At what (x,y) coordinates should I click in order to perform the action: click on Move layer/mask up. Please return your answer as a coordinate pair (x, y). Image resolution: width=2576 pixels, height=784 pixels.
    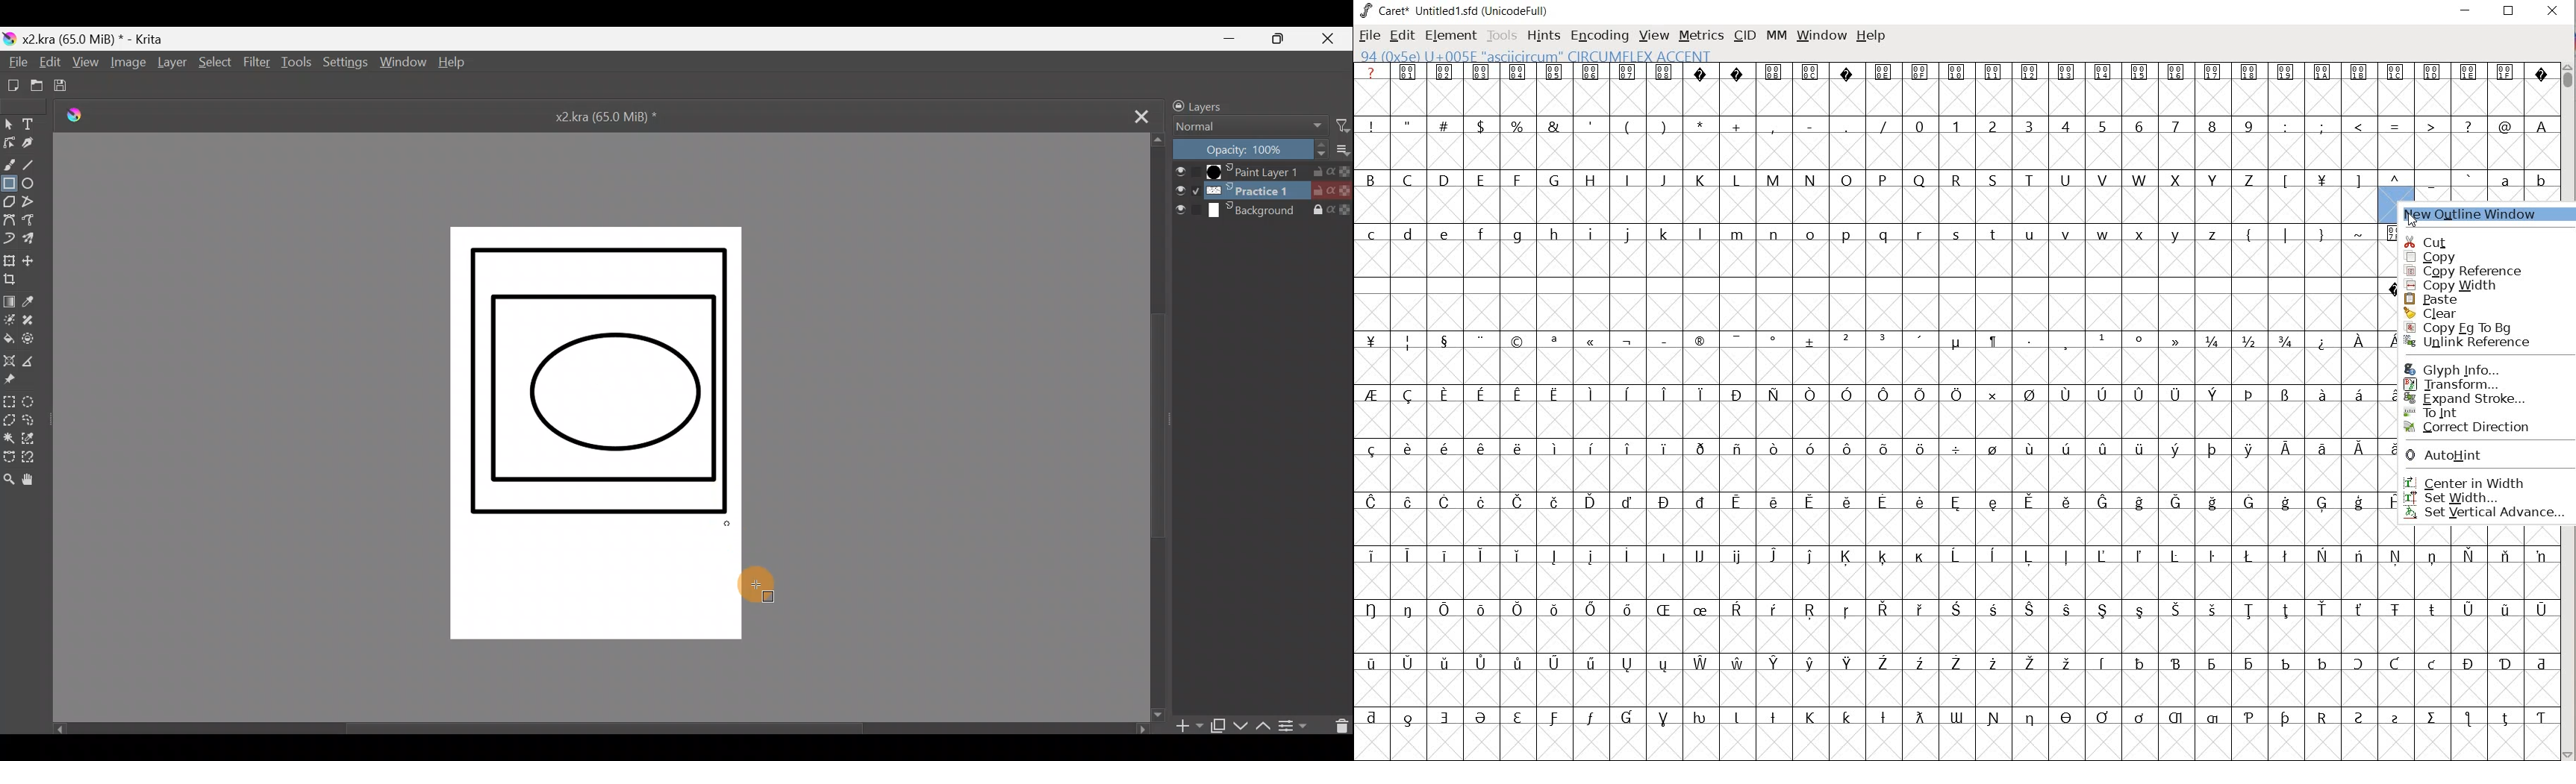
    Looking at the image, I should click on (1263, 725).